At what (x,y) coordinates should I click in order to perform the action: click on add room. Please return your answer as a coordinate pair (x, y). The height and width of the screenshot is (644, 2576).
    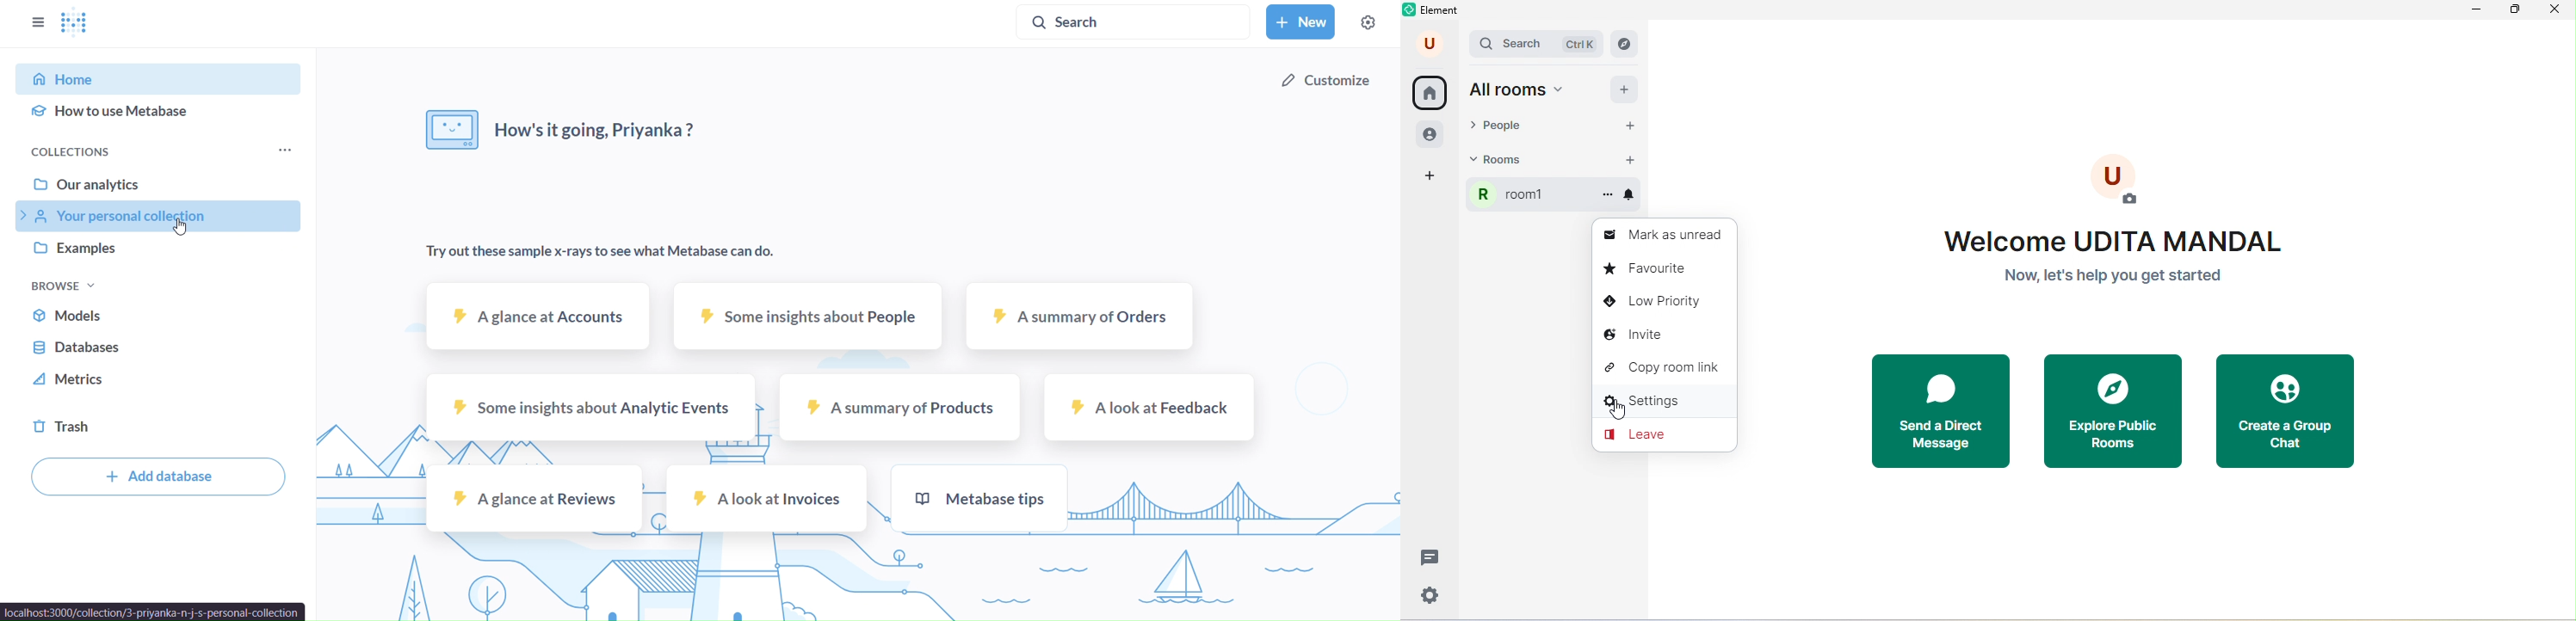
    Looking at the image, I should click on (1628, 160).